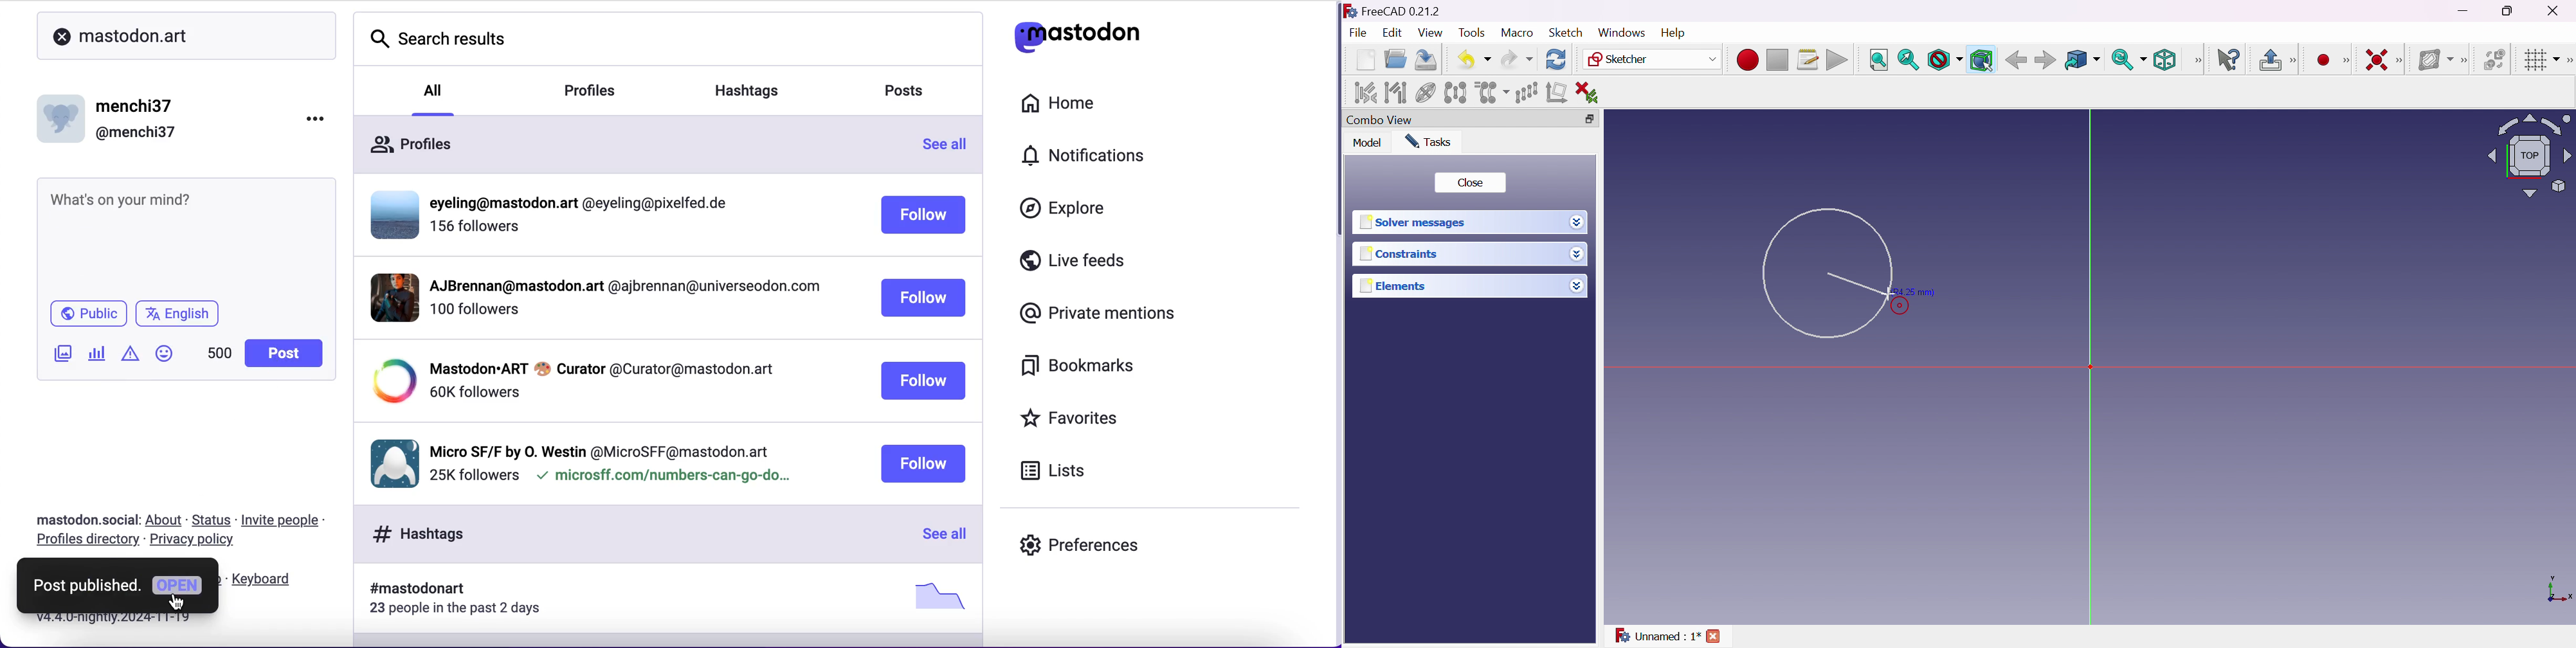 Image resolution: width=2576 pixels, height=672 pixels. What do you see at coordinates (473, 476) in the screenshot?
I see `followers` at bounding box center [473, 476].